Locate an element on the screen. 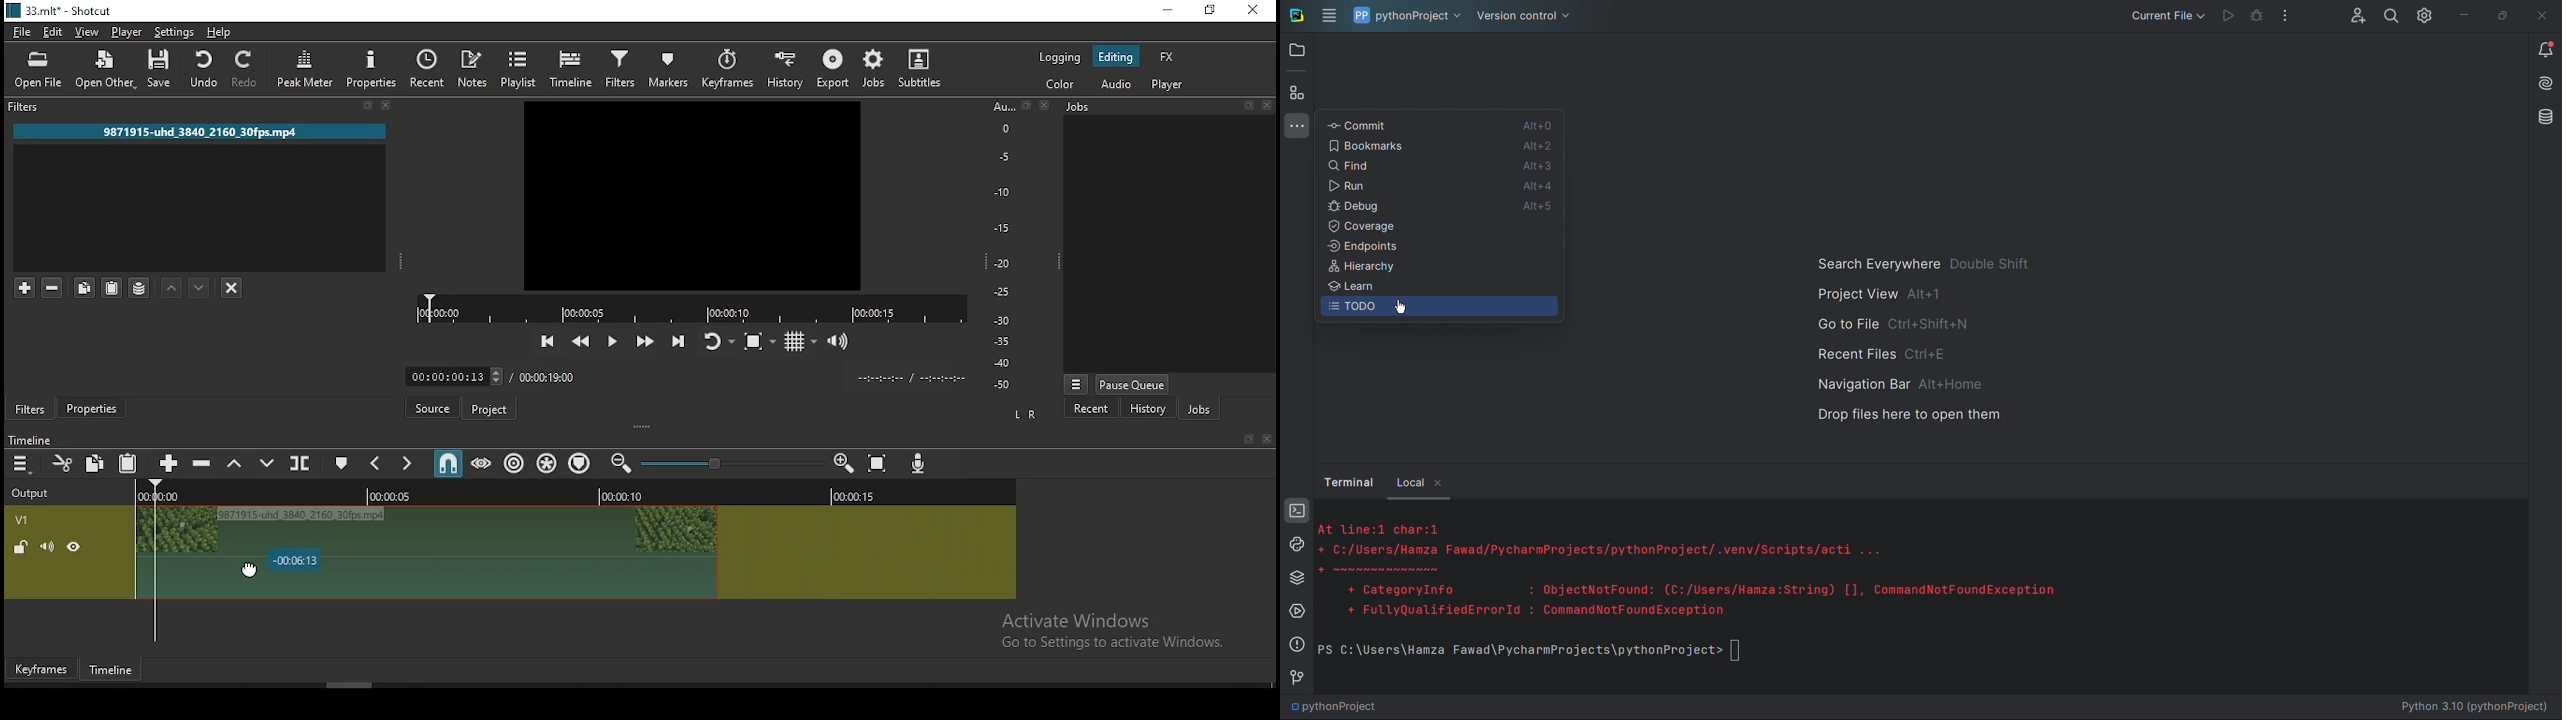 The width and height of the screenshot is (2576, 728). ripple is located at coordinates (516, 464).